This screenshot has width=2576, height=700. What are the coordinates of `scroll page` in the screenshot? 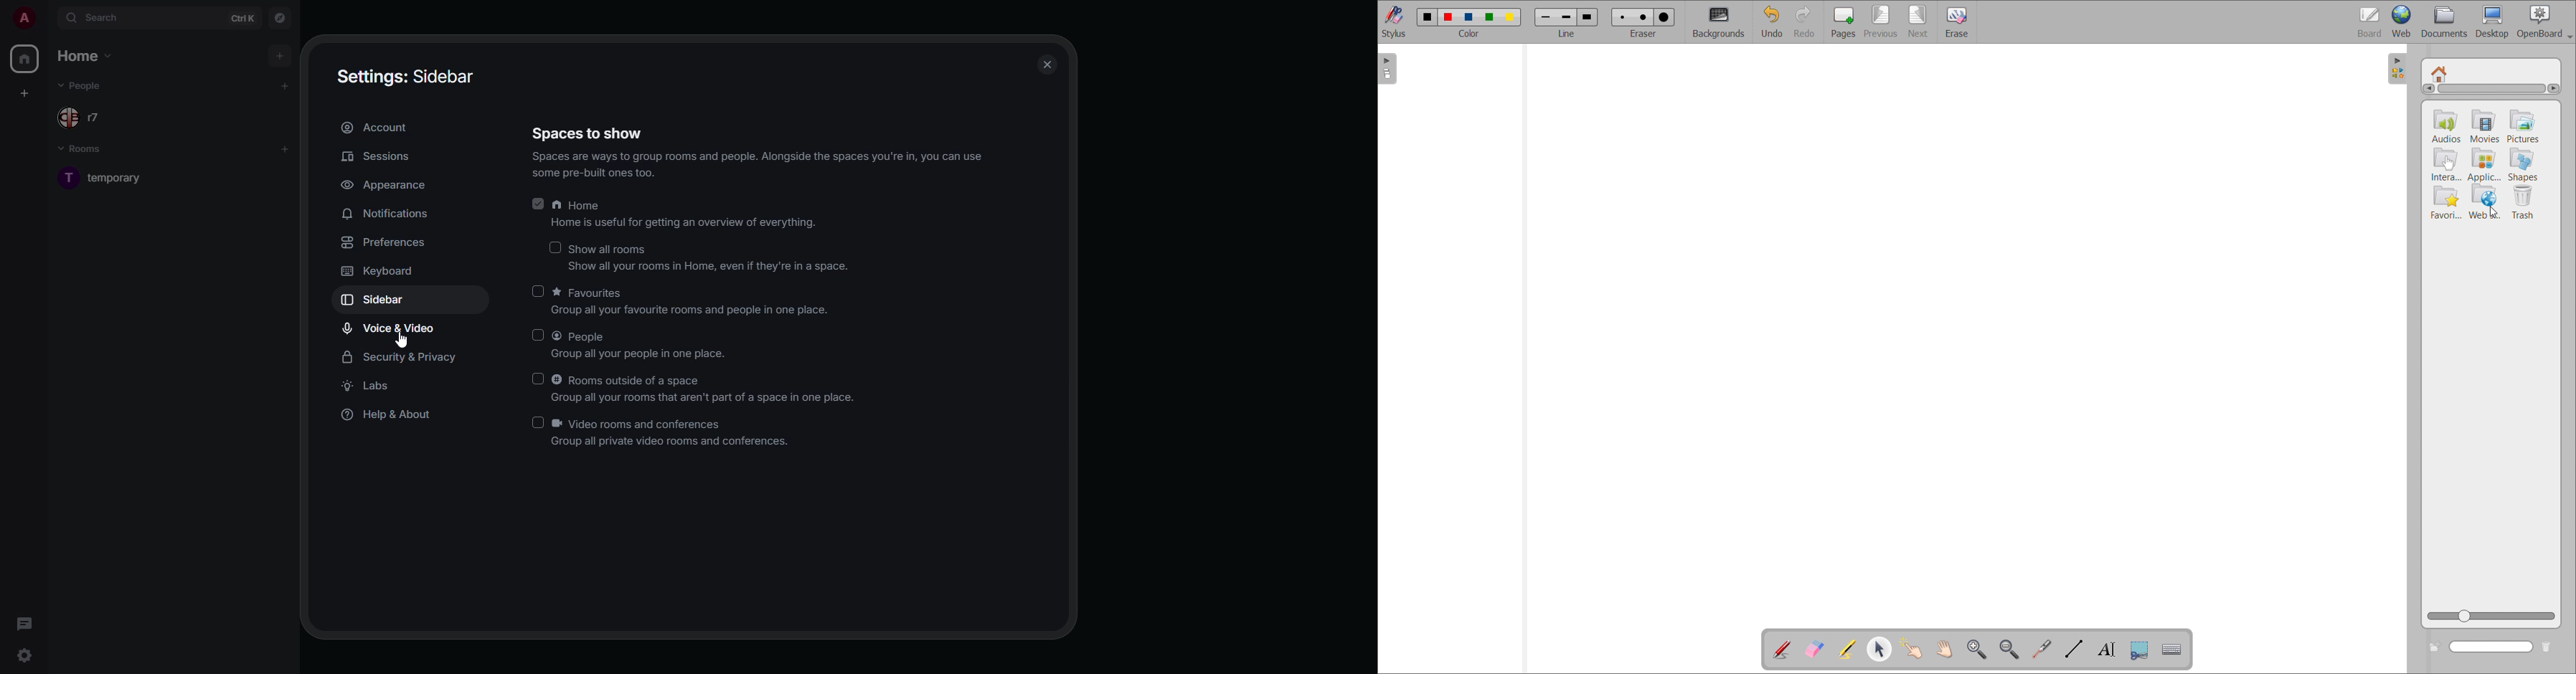 It's located at (1944, 648).